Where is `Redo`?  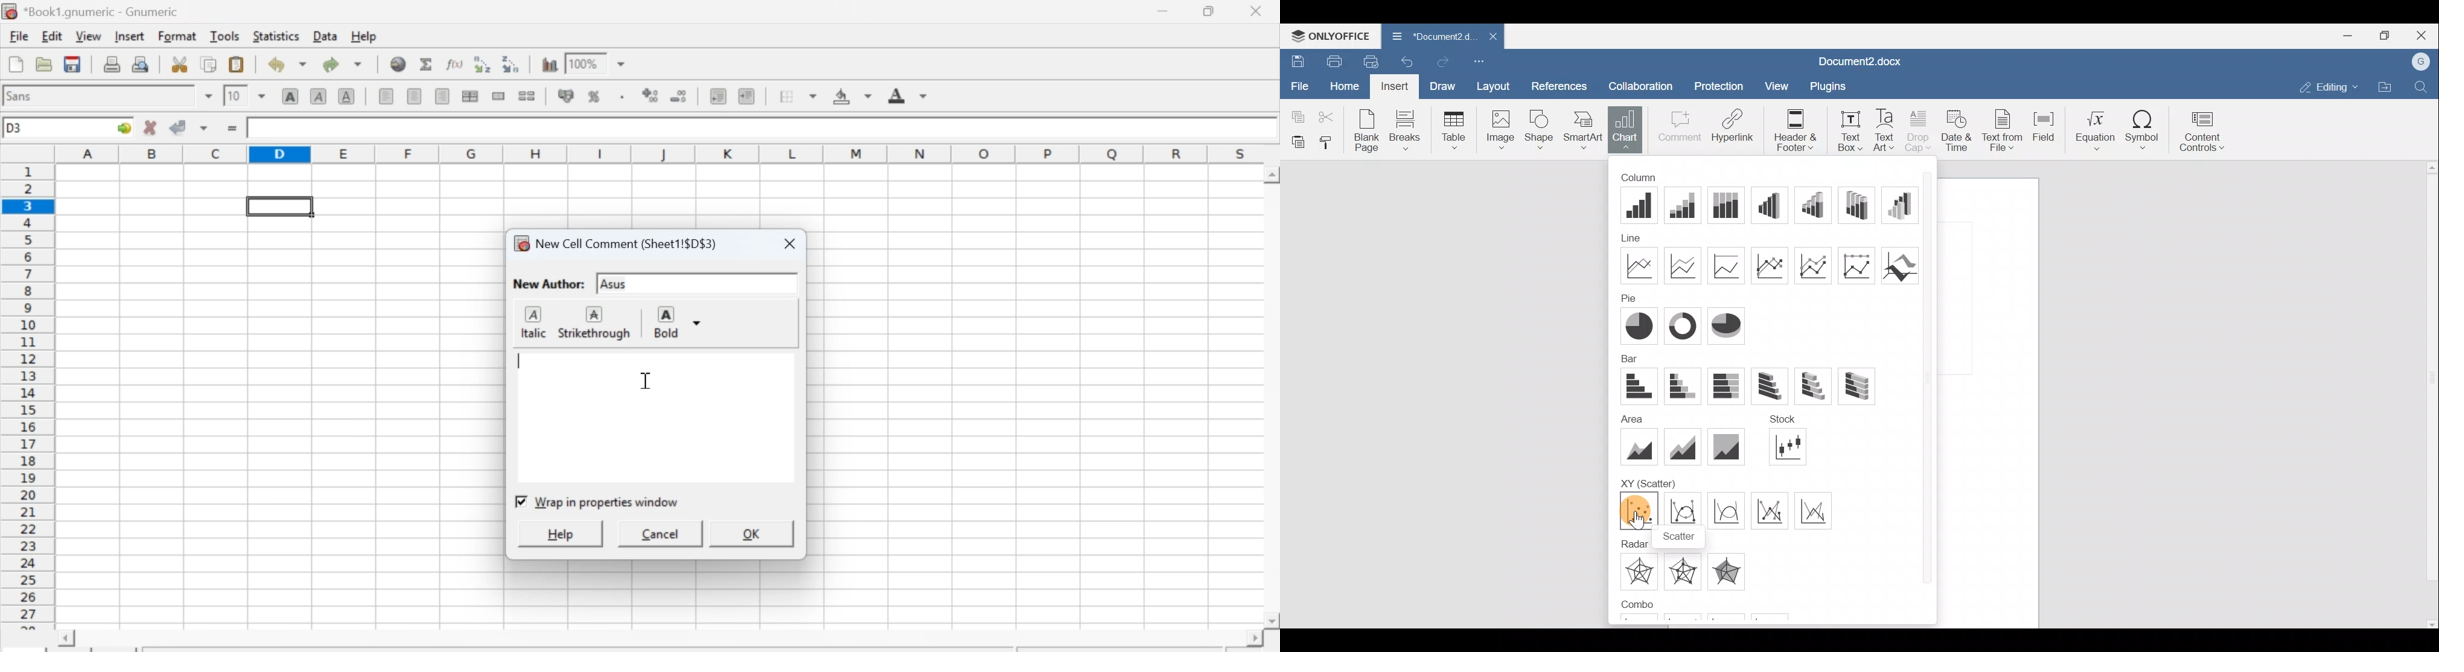 Redo is located at coordinates (1446, 60).